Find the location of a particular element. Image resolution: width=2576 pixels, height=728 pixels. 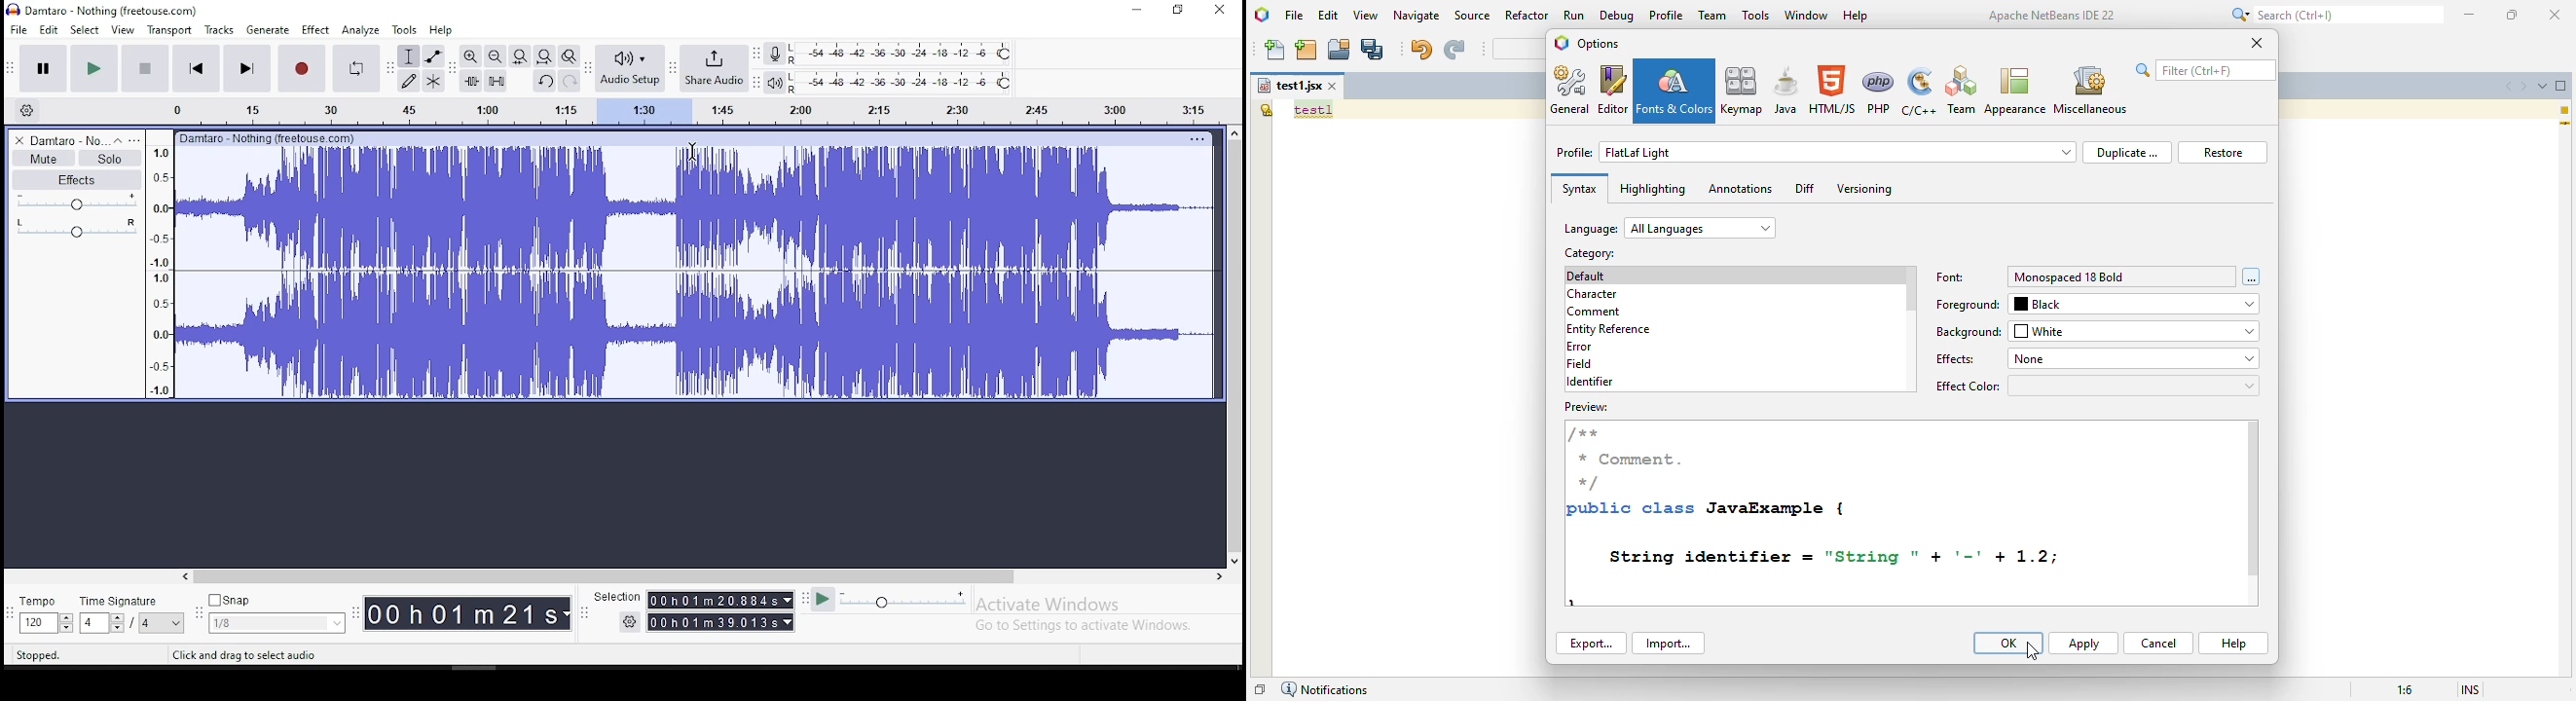

collapse is located at coordinates (117, 140).